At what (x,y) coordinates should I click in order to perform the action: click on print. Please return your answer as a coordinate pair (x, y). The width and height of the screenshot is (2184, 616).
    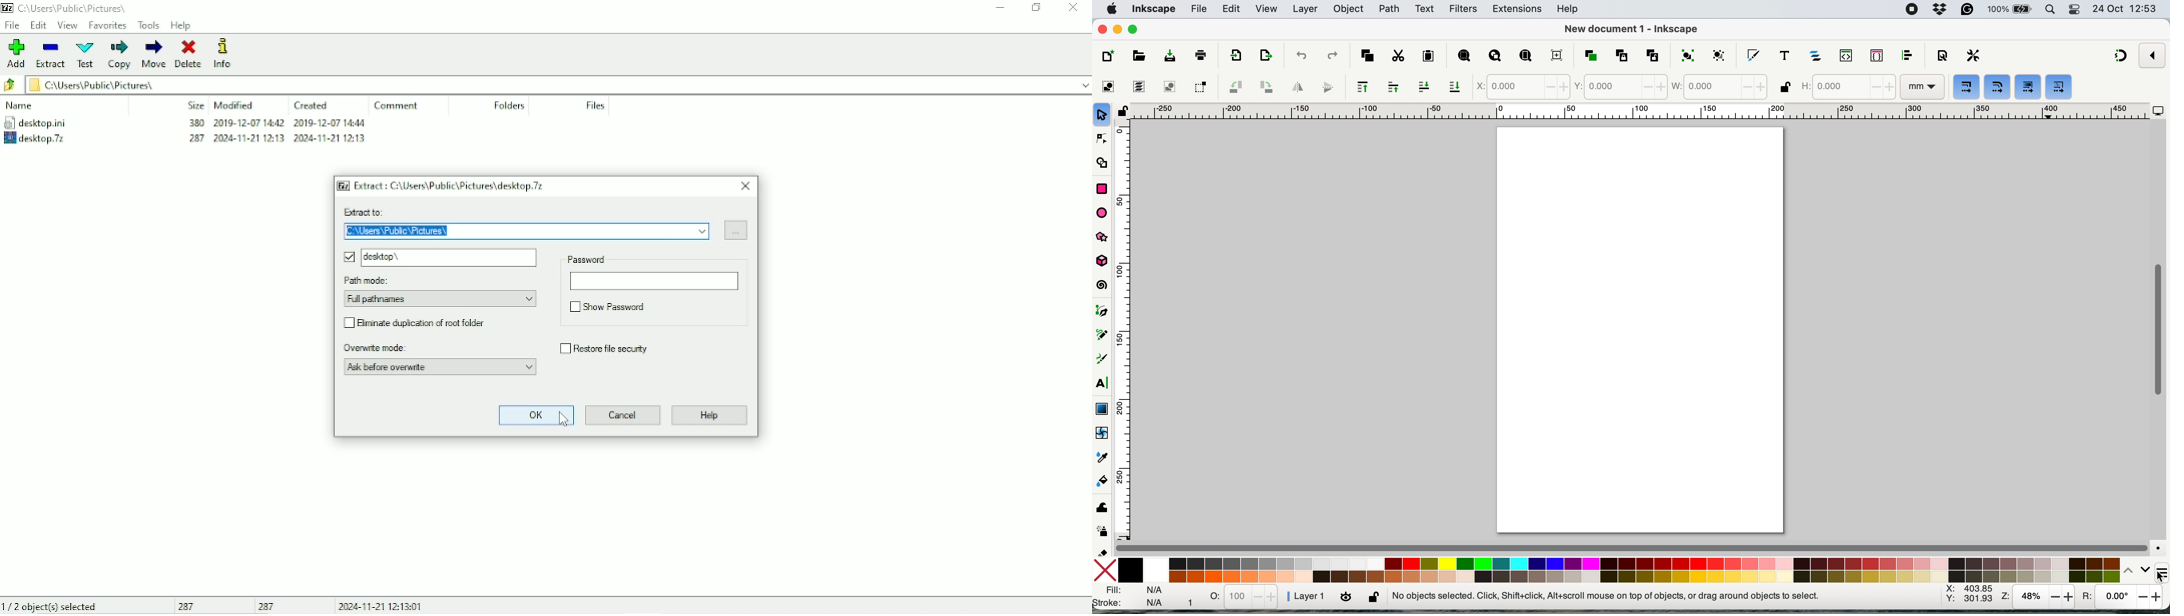
    Looking at the image, I should click on (1201, 55).